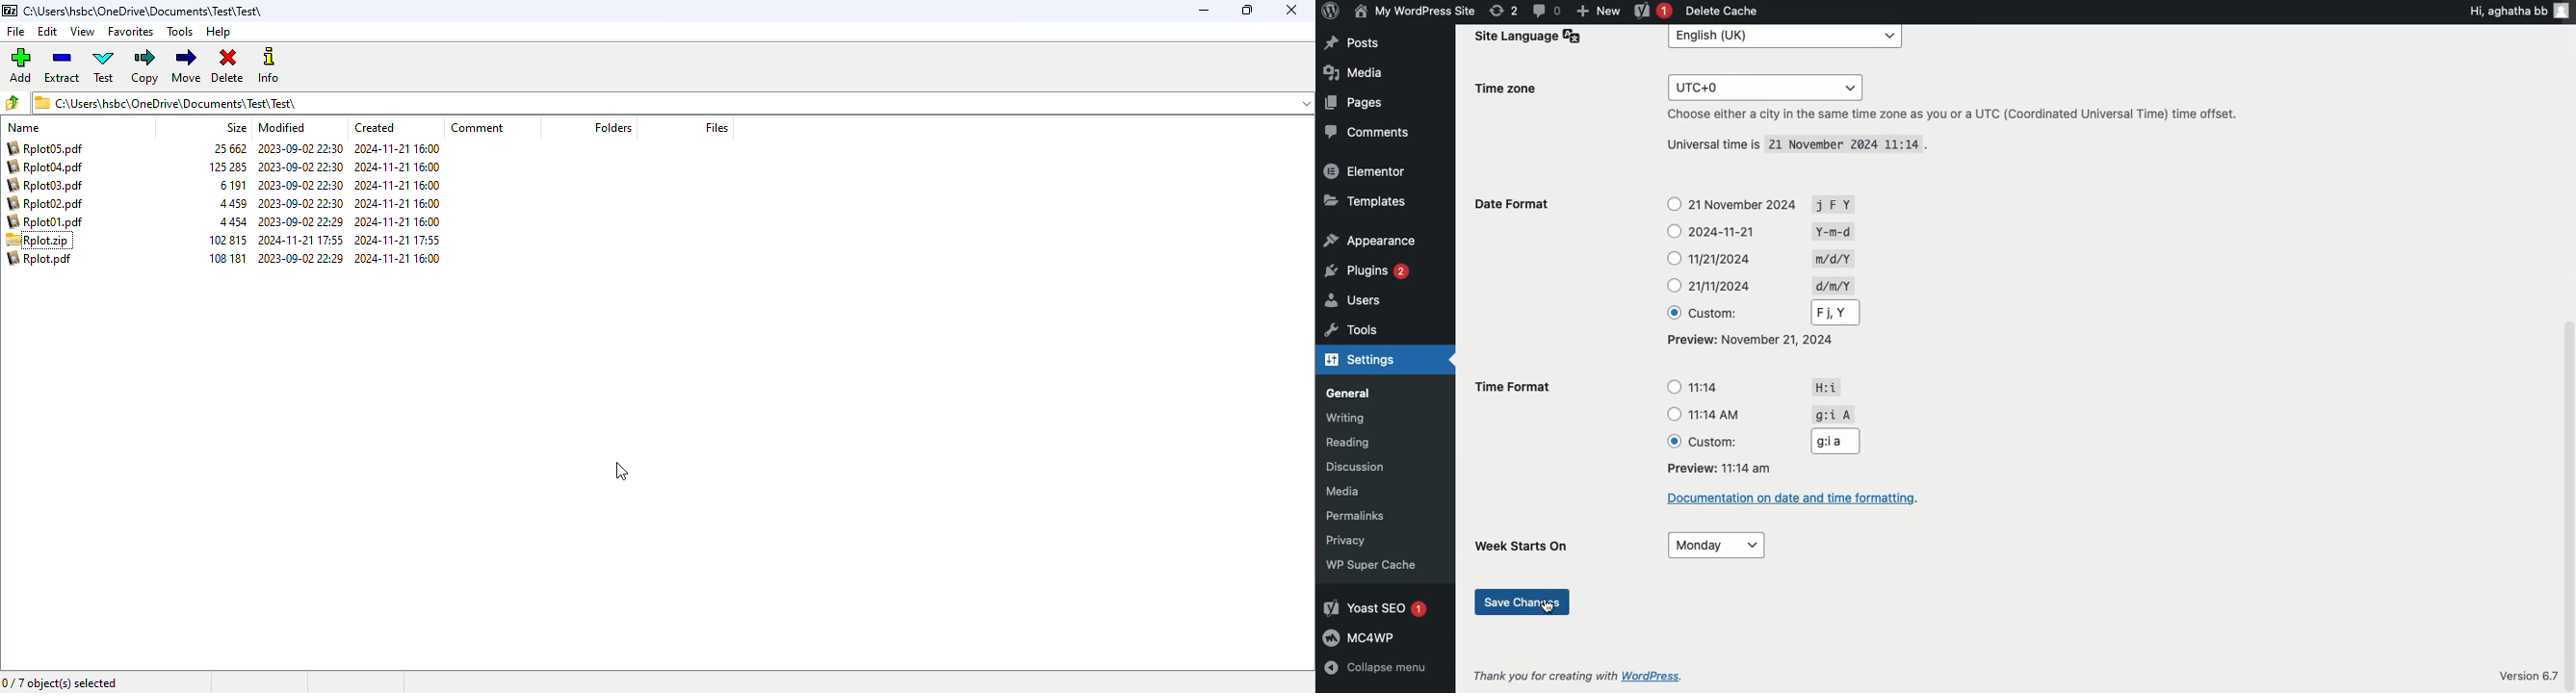 The width and height of the screenshot is (2576, 700). Describe the element at coordinates (299, 204) in the screenshot. I see `2023-09-02 22:30` at that location.